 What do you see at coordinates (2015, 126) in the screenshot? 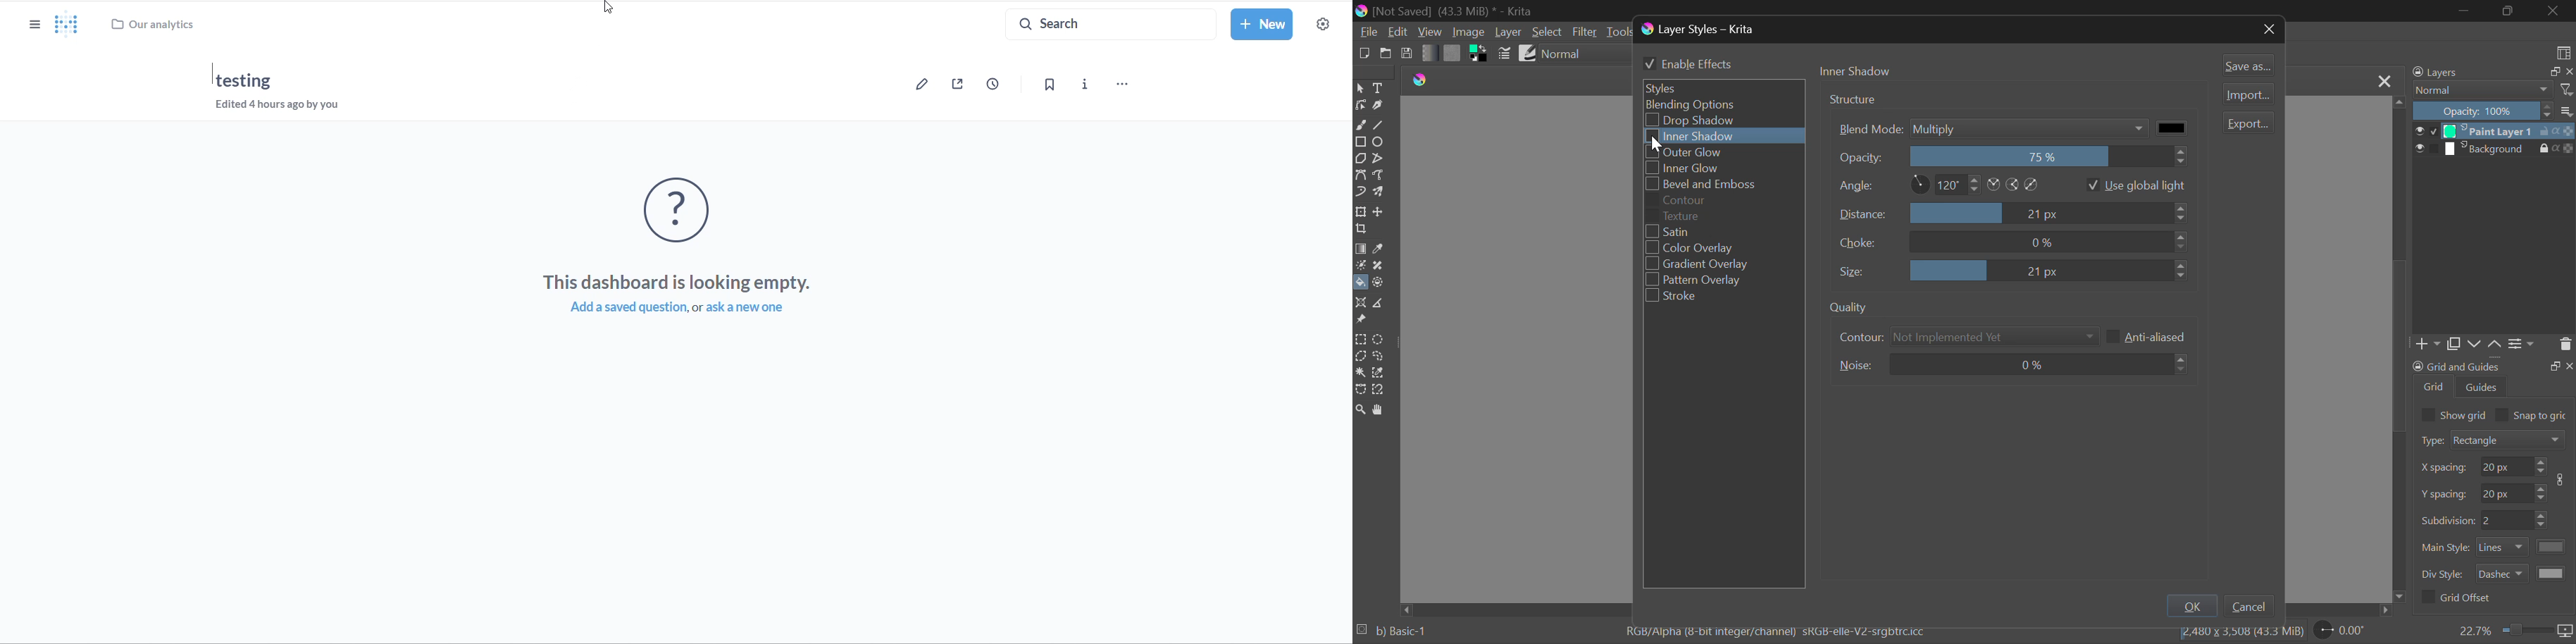
I see `Blend Mode Multiply Selected` at bounding box center [2015, 126].